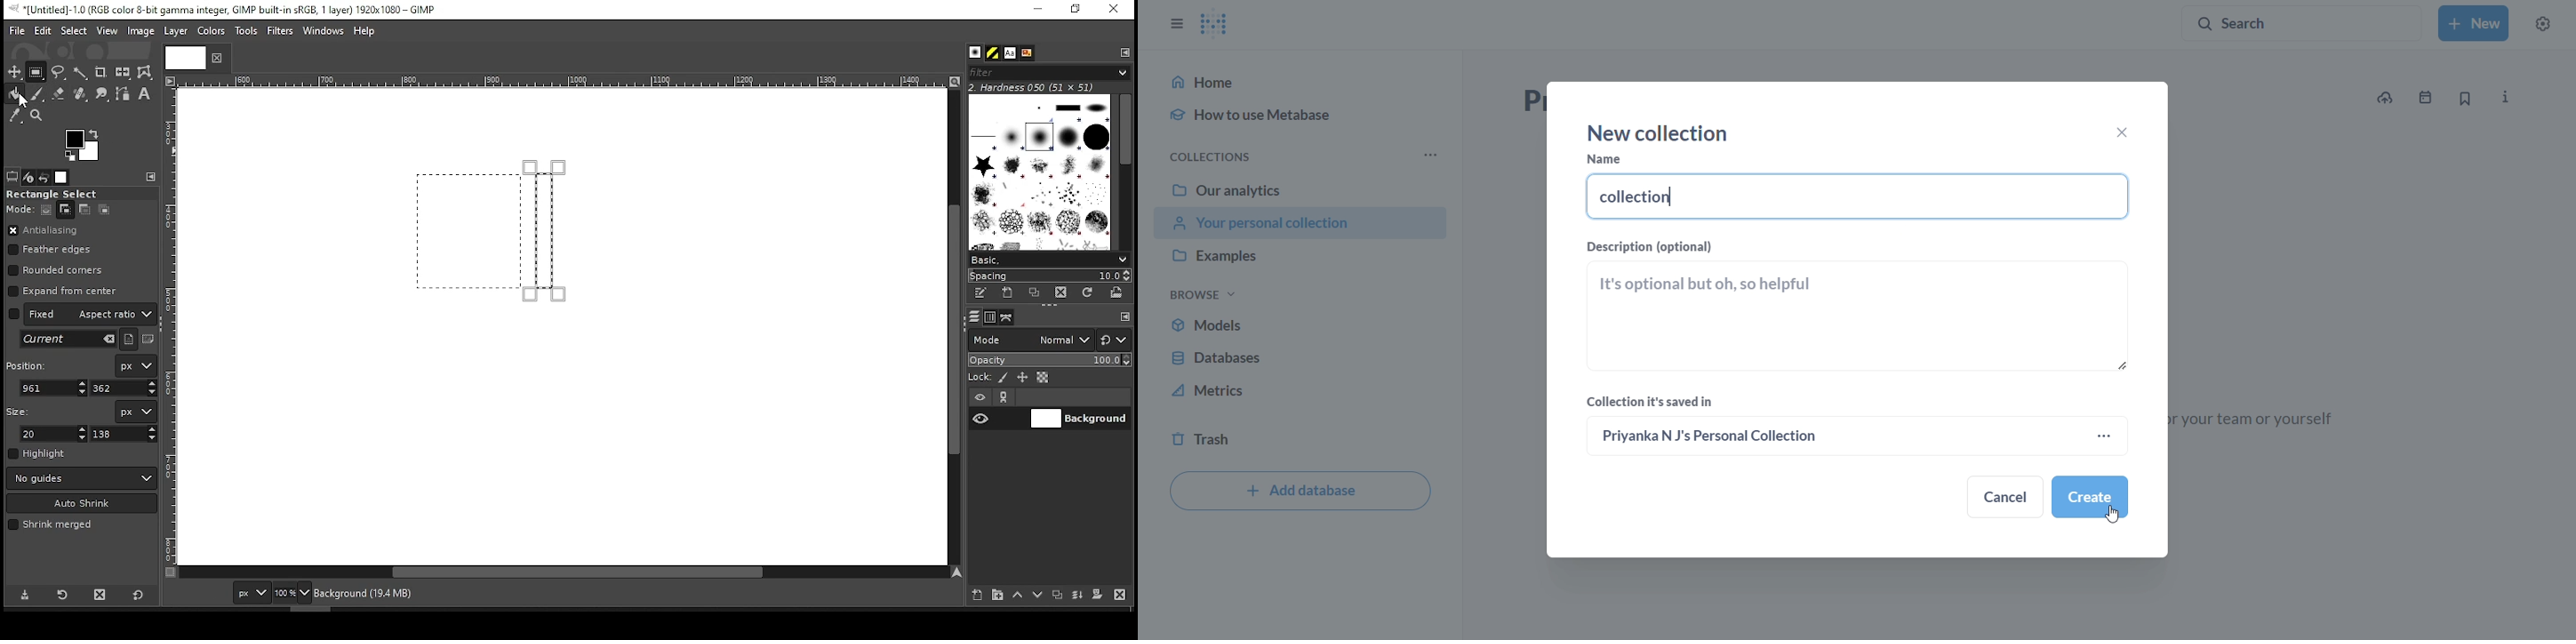 The image size is (2576, 644). Describe the element at coordinates (1113, 341) in the screenshot. I see `switch to other mode groups` at that location.